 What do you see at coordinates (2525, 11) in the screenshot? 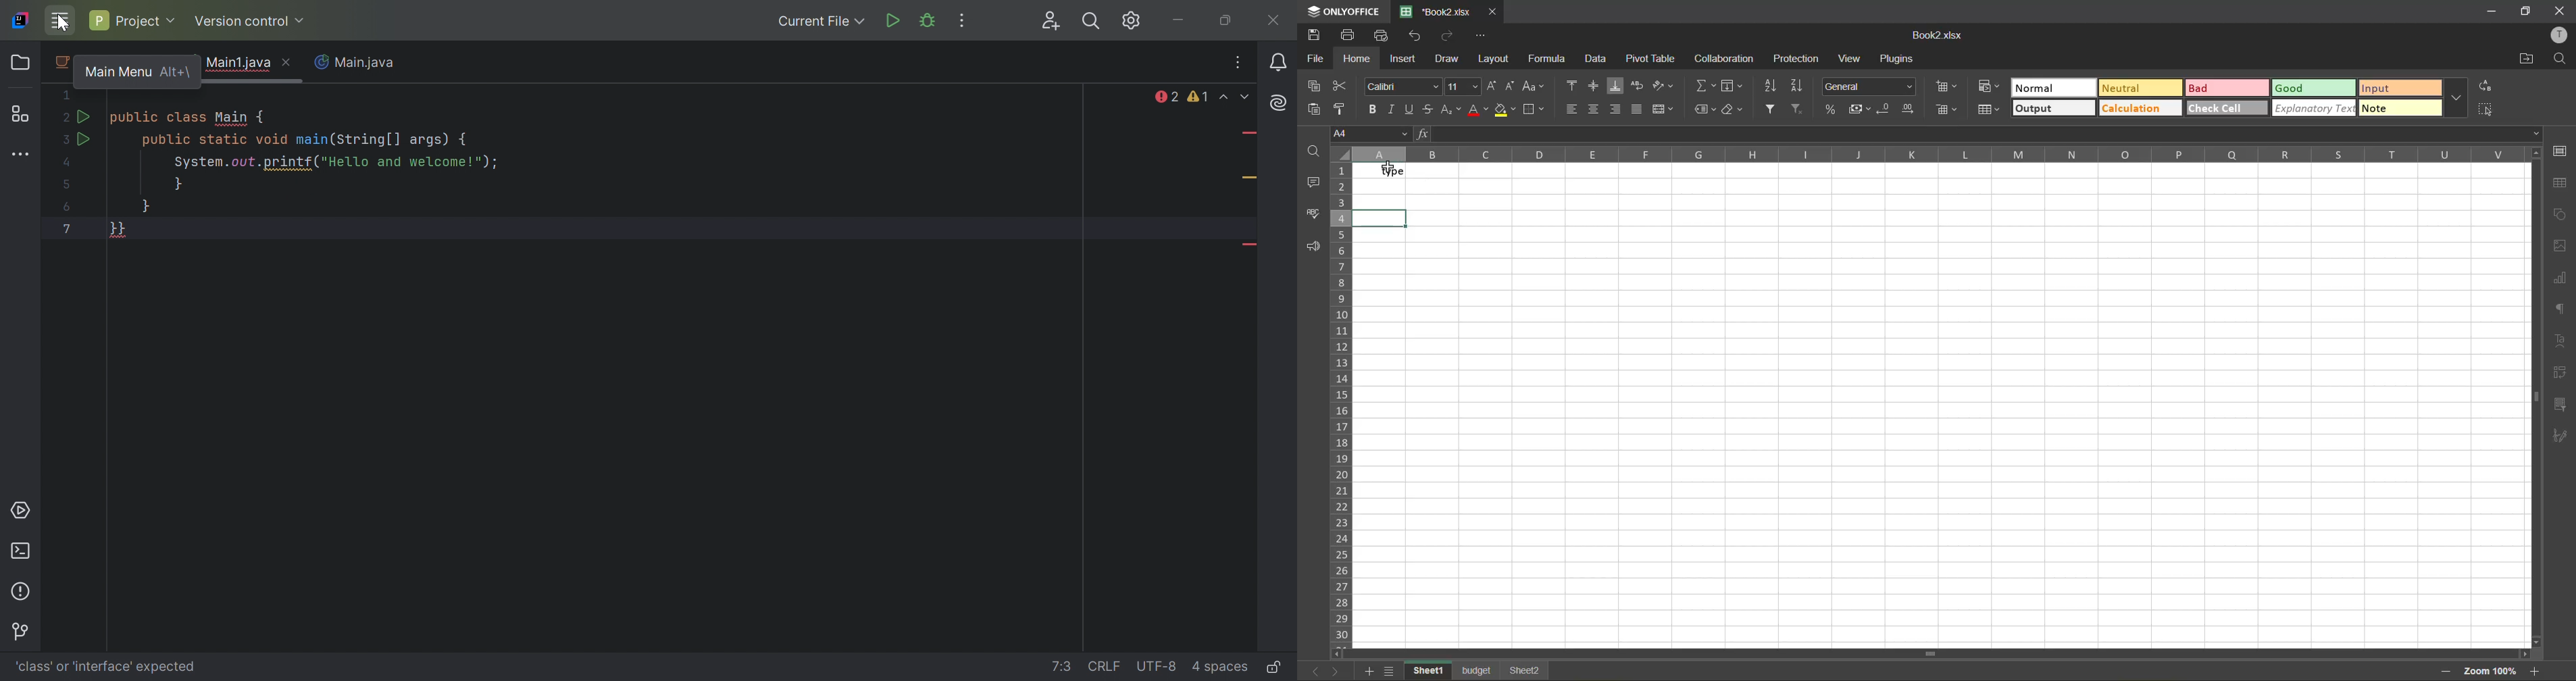
I see `maximize` at bounding box center [2525, 11].